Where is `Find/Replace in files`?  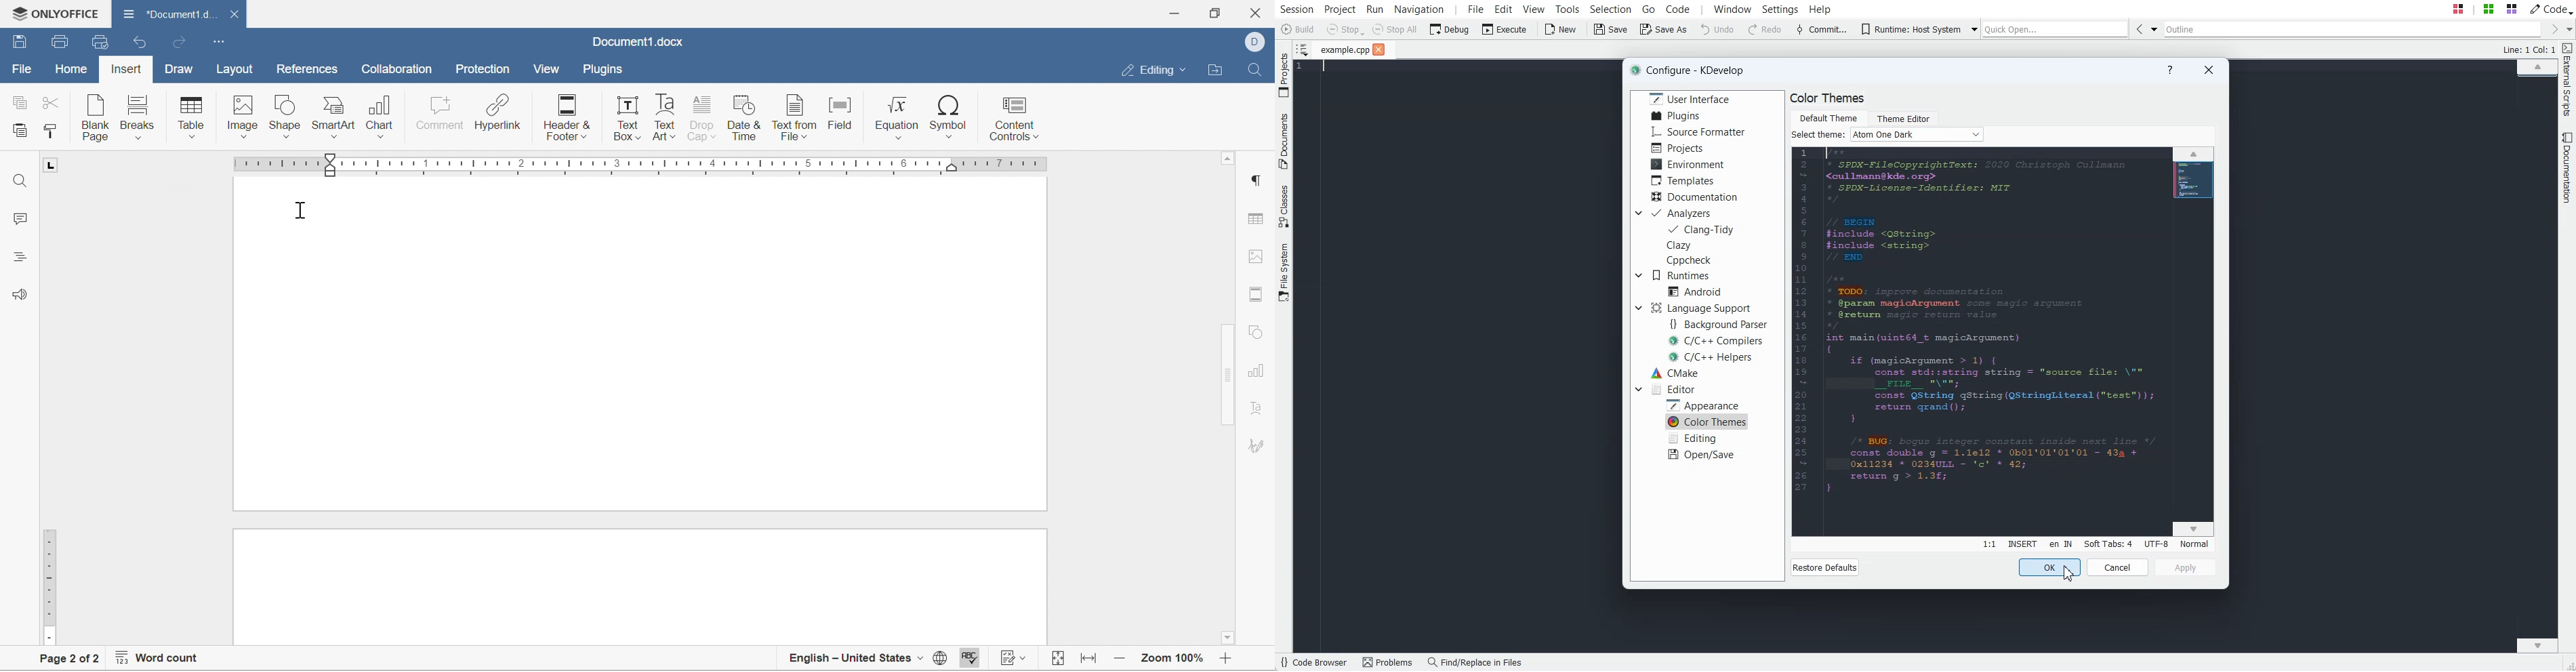 Find/Replace in files is located at coordinates (1478, 663).